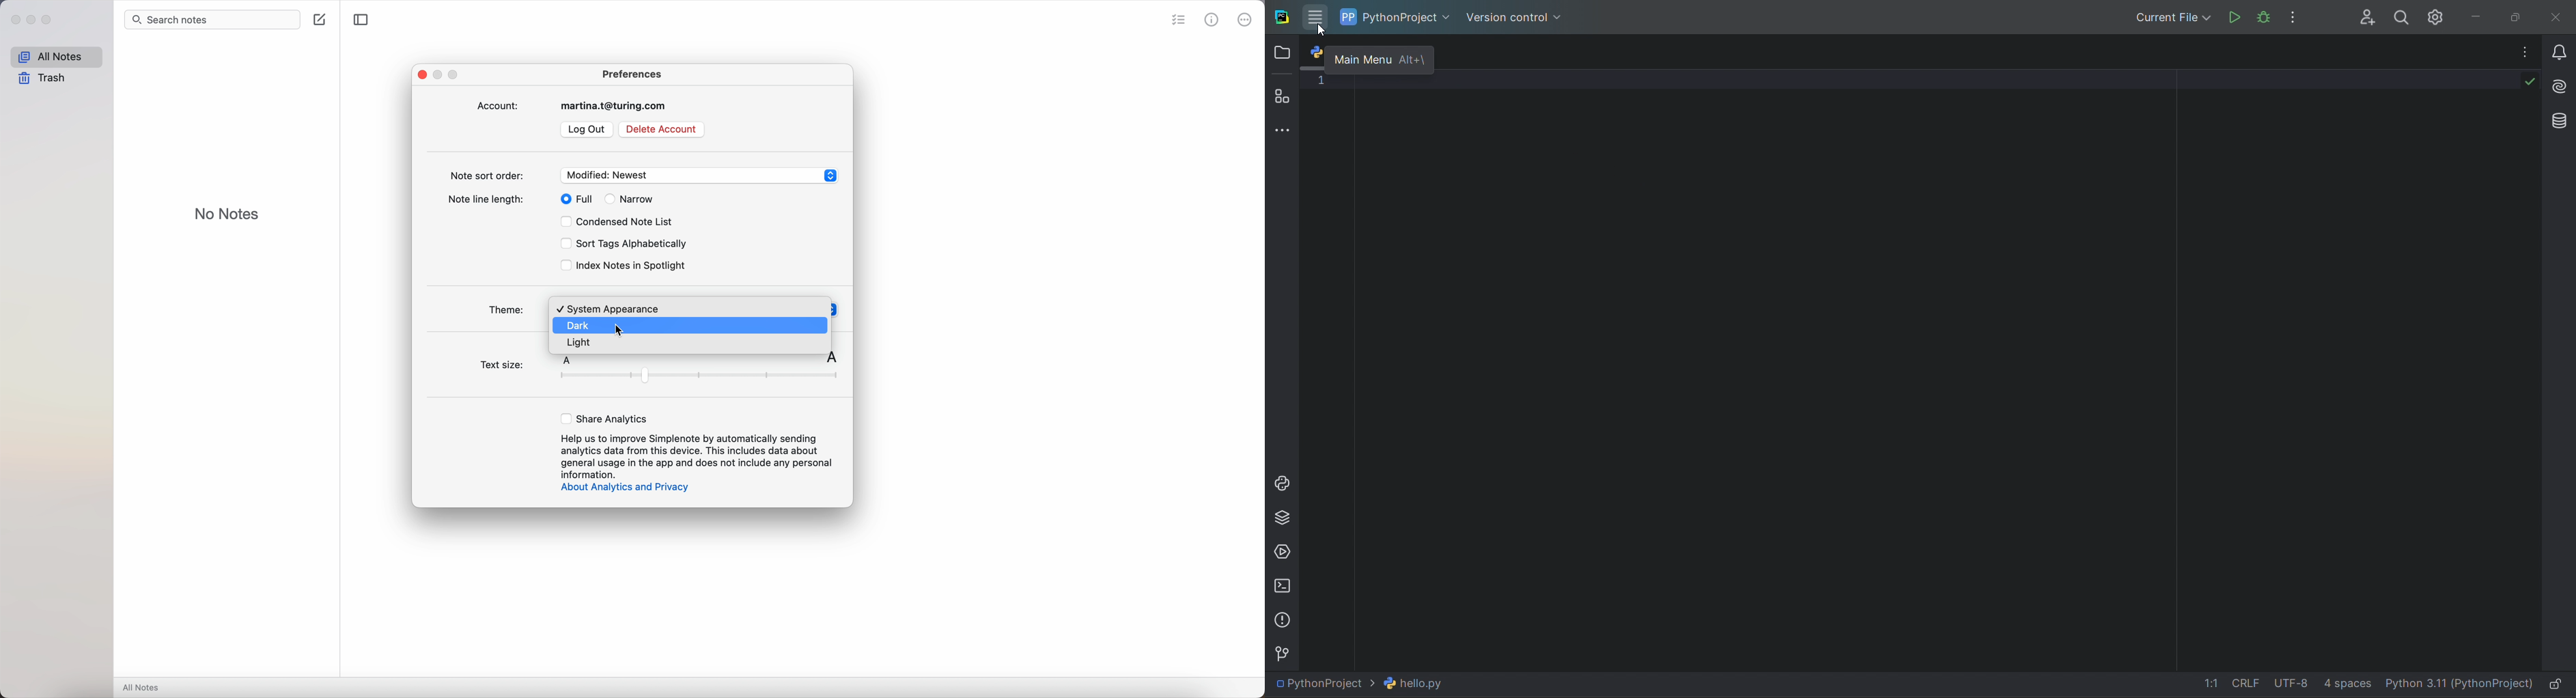 This screenshot has height=700, width=2576. Describe the element at coordinates (697, 456) in the screenshot. I see `Help us to improve Simplenote by automatically sending analytics data from this device...` at that location.